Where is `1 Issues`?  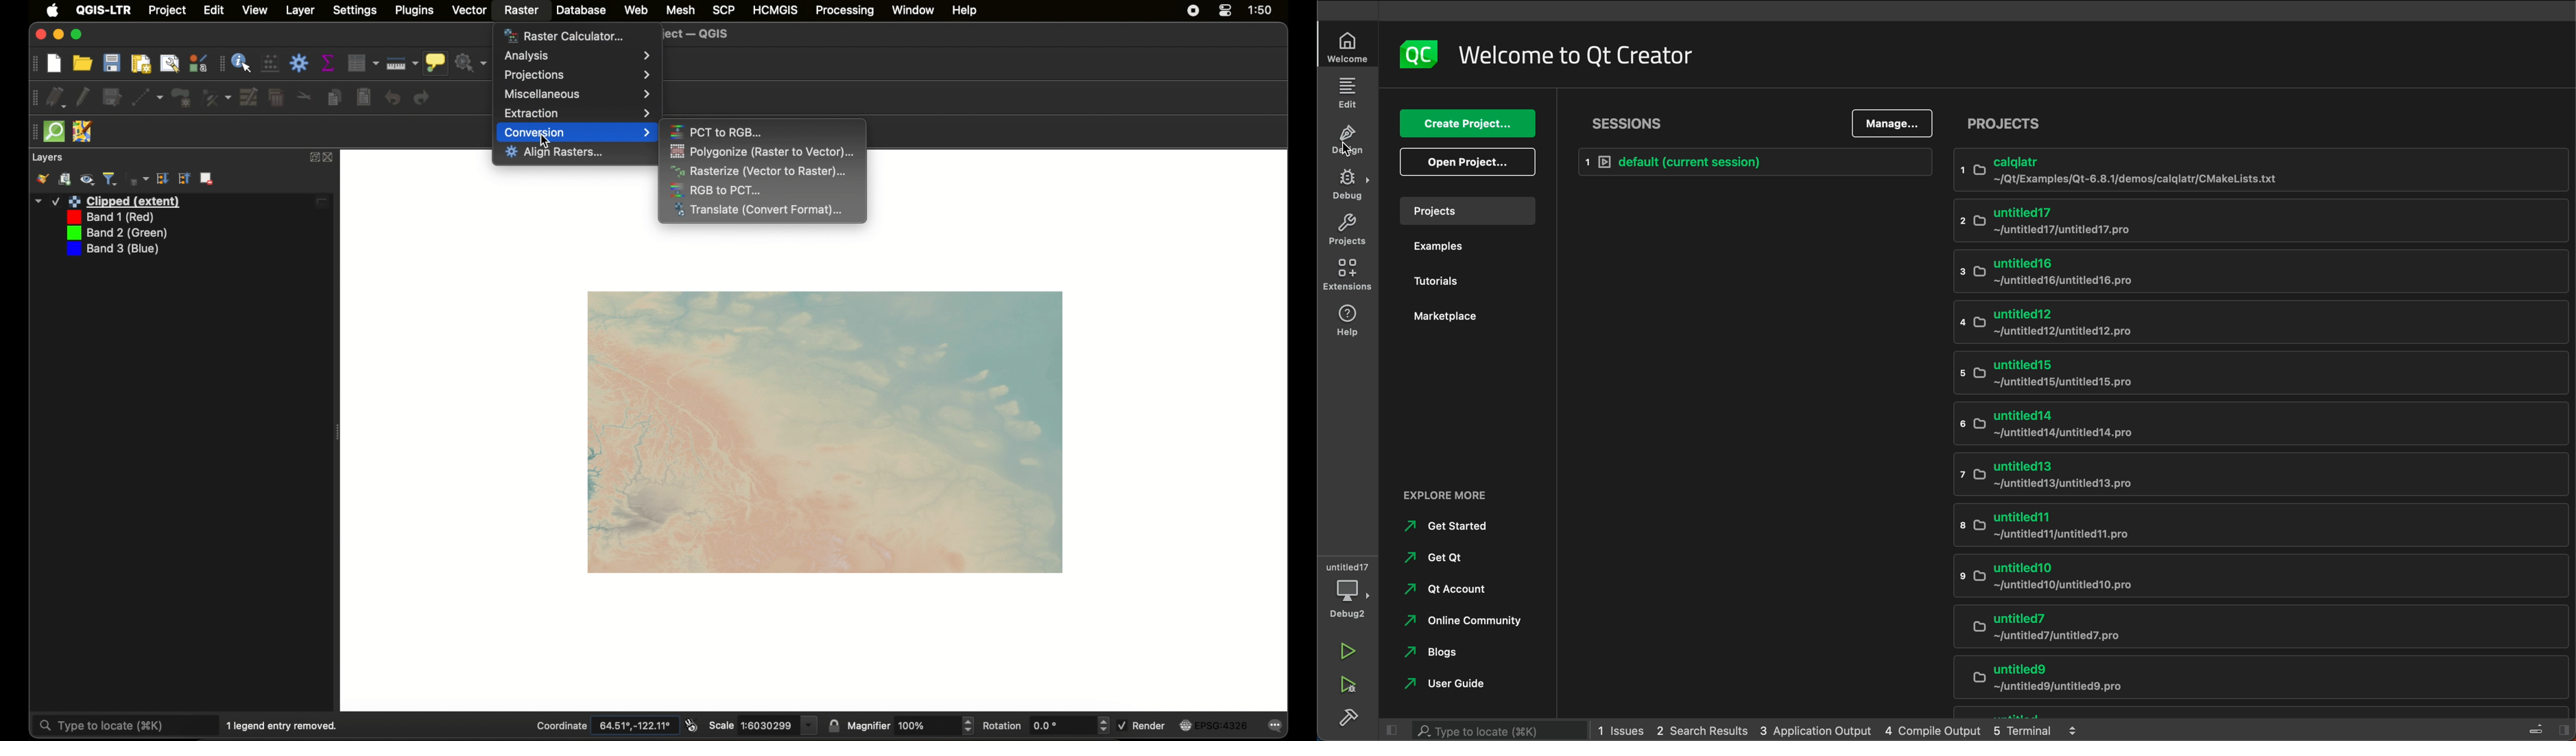 1 Issues is located at coordinates (1620, 729).